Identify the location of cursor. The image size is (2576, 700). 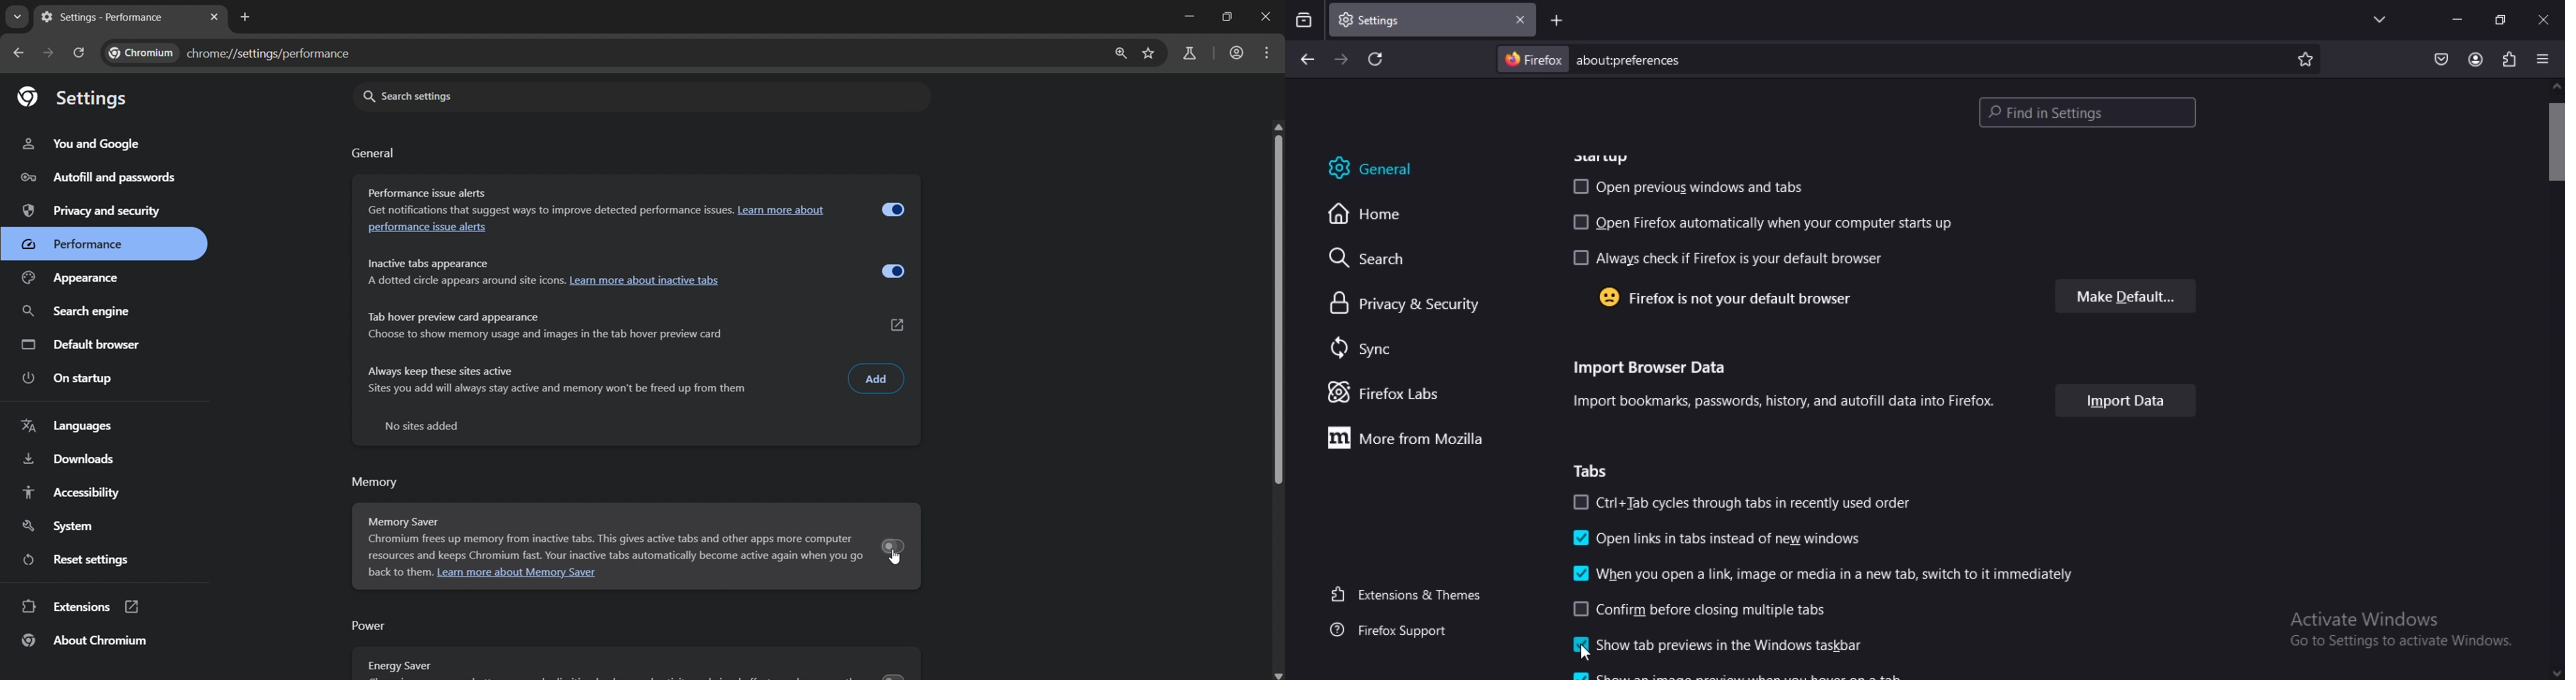
(896, 562).